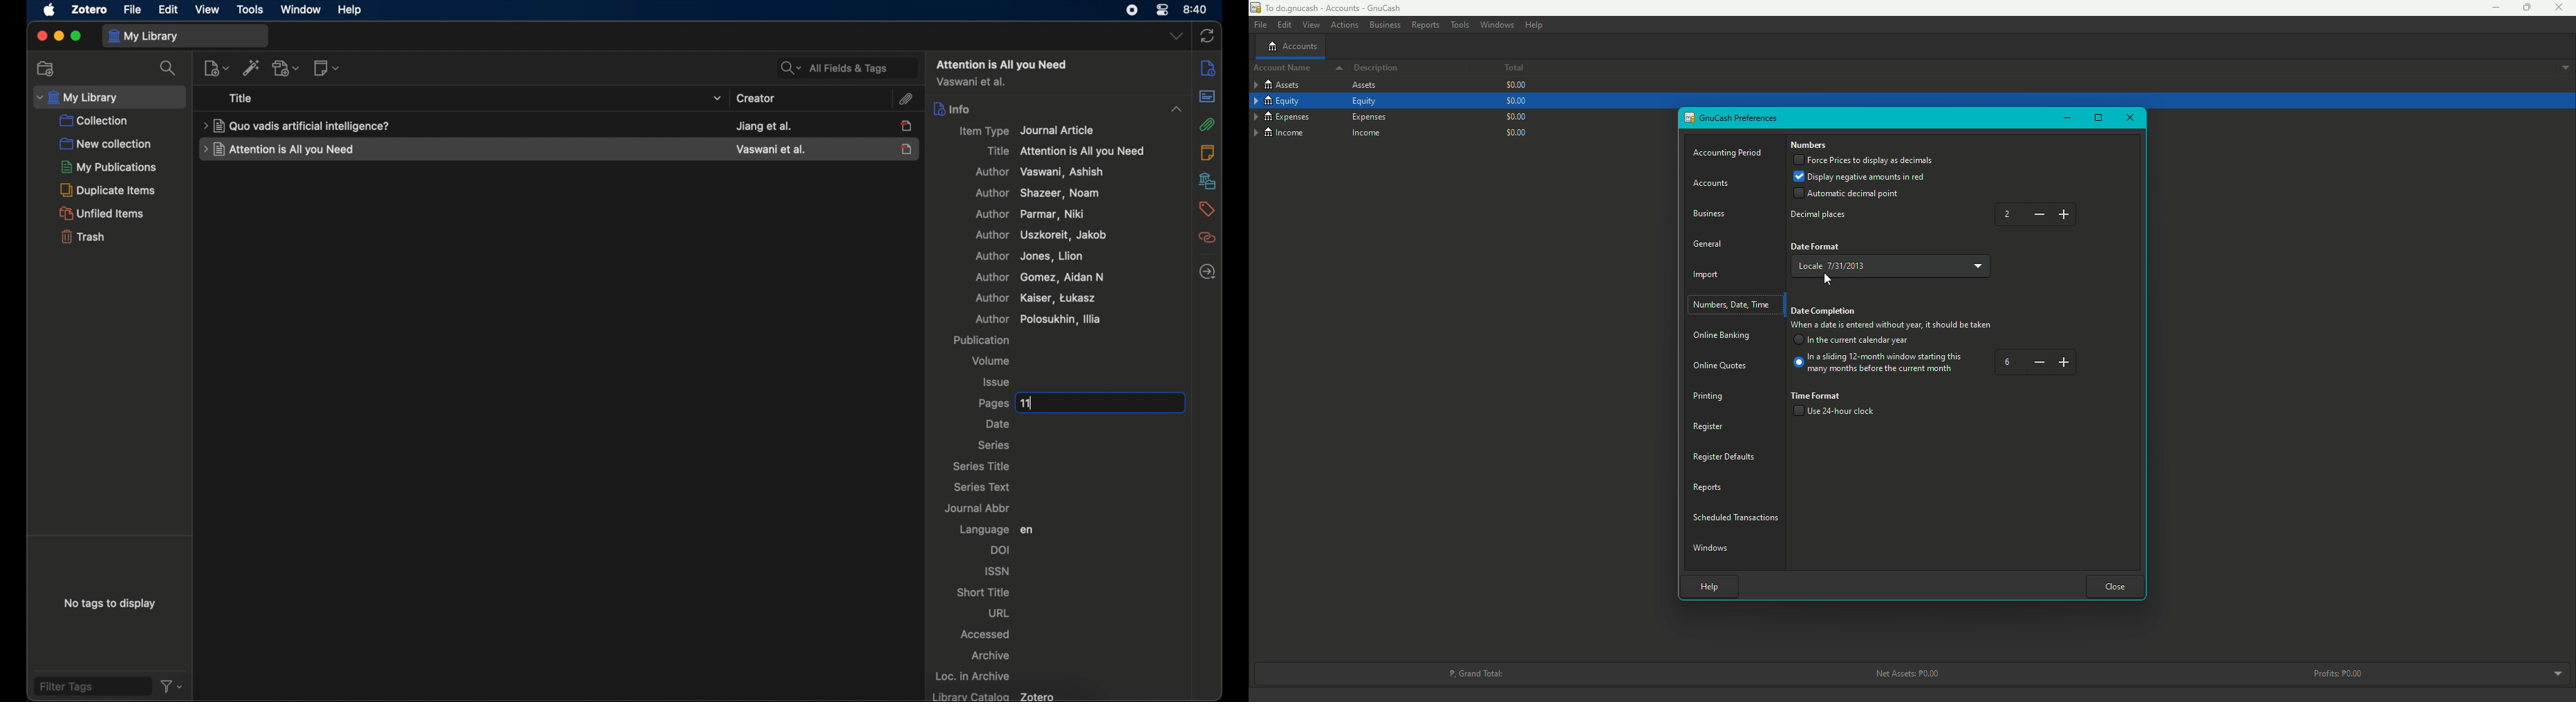 Image resolution: width=2576 pixels, height=728 pixels. I want to click on date, so click(998, 424).